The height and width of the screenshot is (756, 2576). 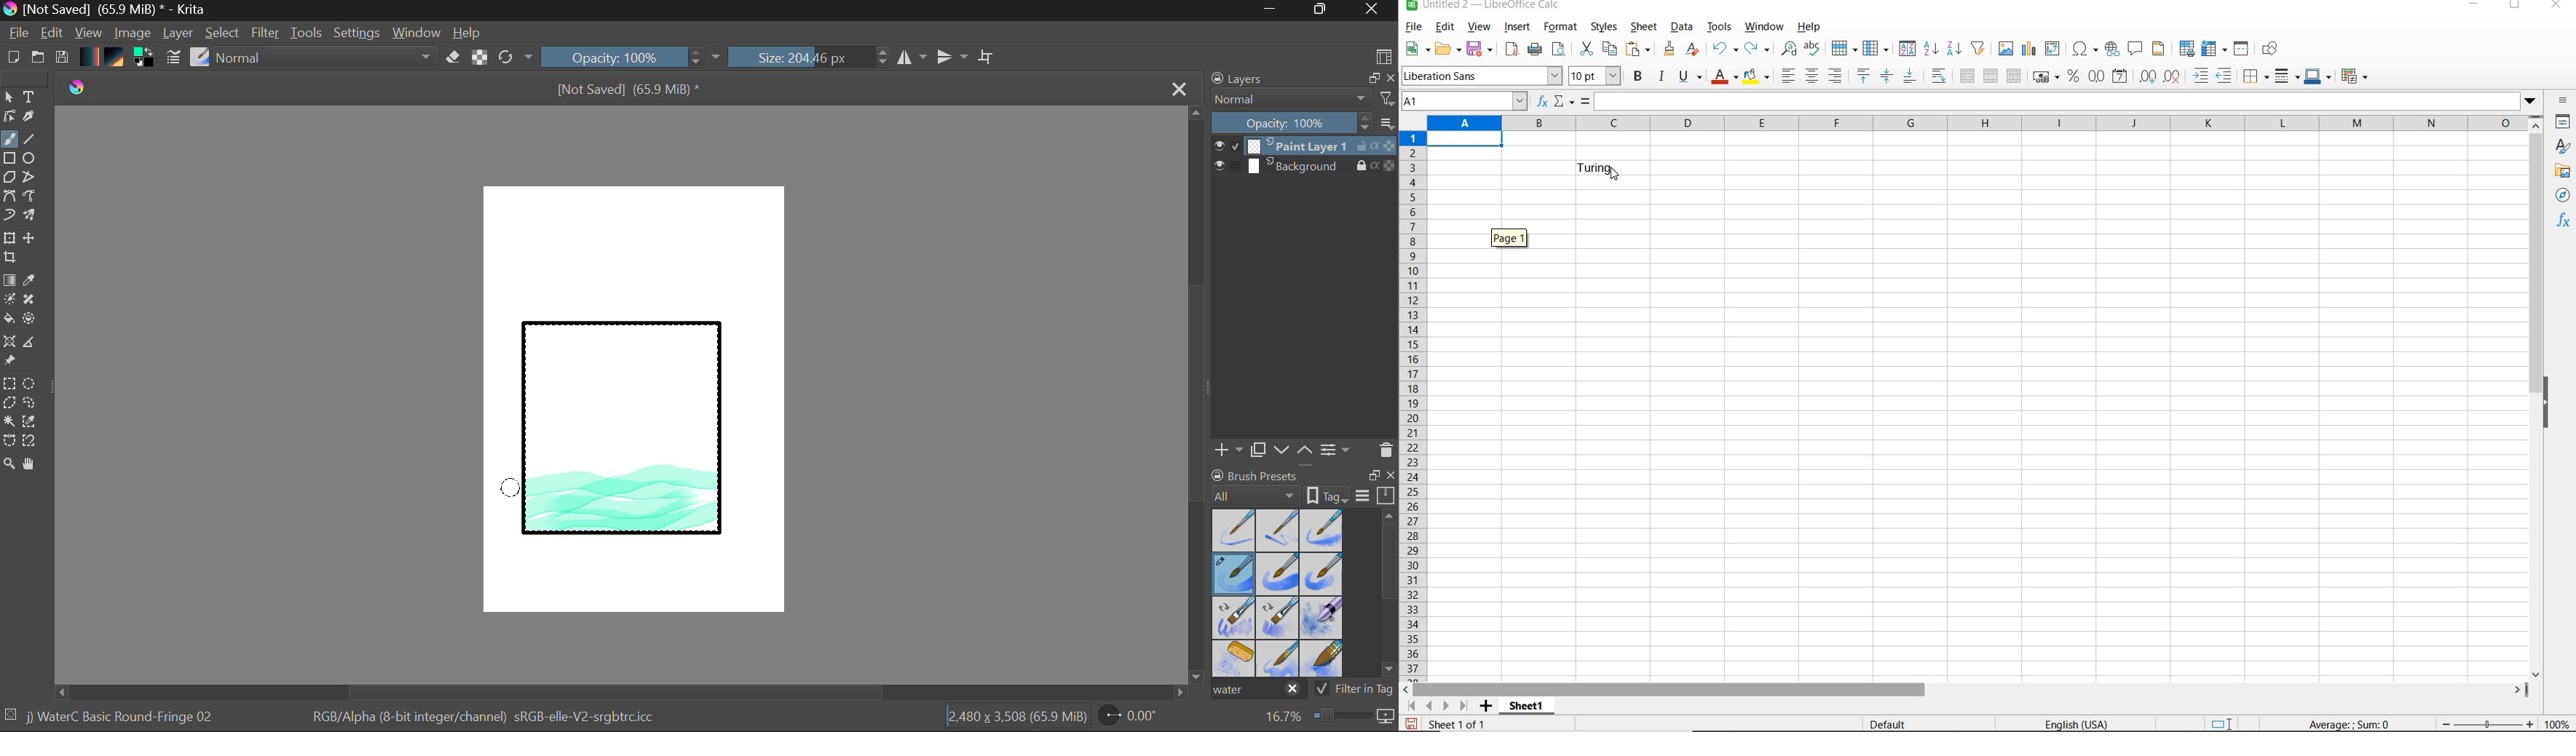 What do you see at coordinates (1661, 76) in the screenshot?
I see `ITALIC` at bounding box center [1661, 76].